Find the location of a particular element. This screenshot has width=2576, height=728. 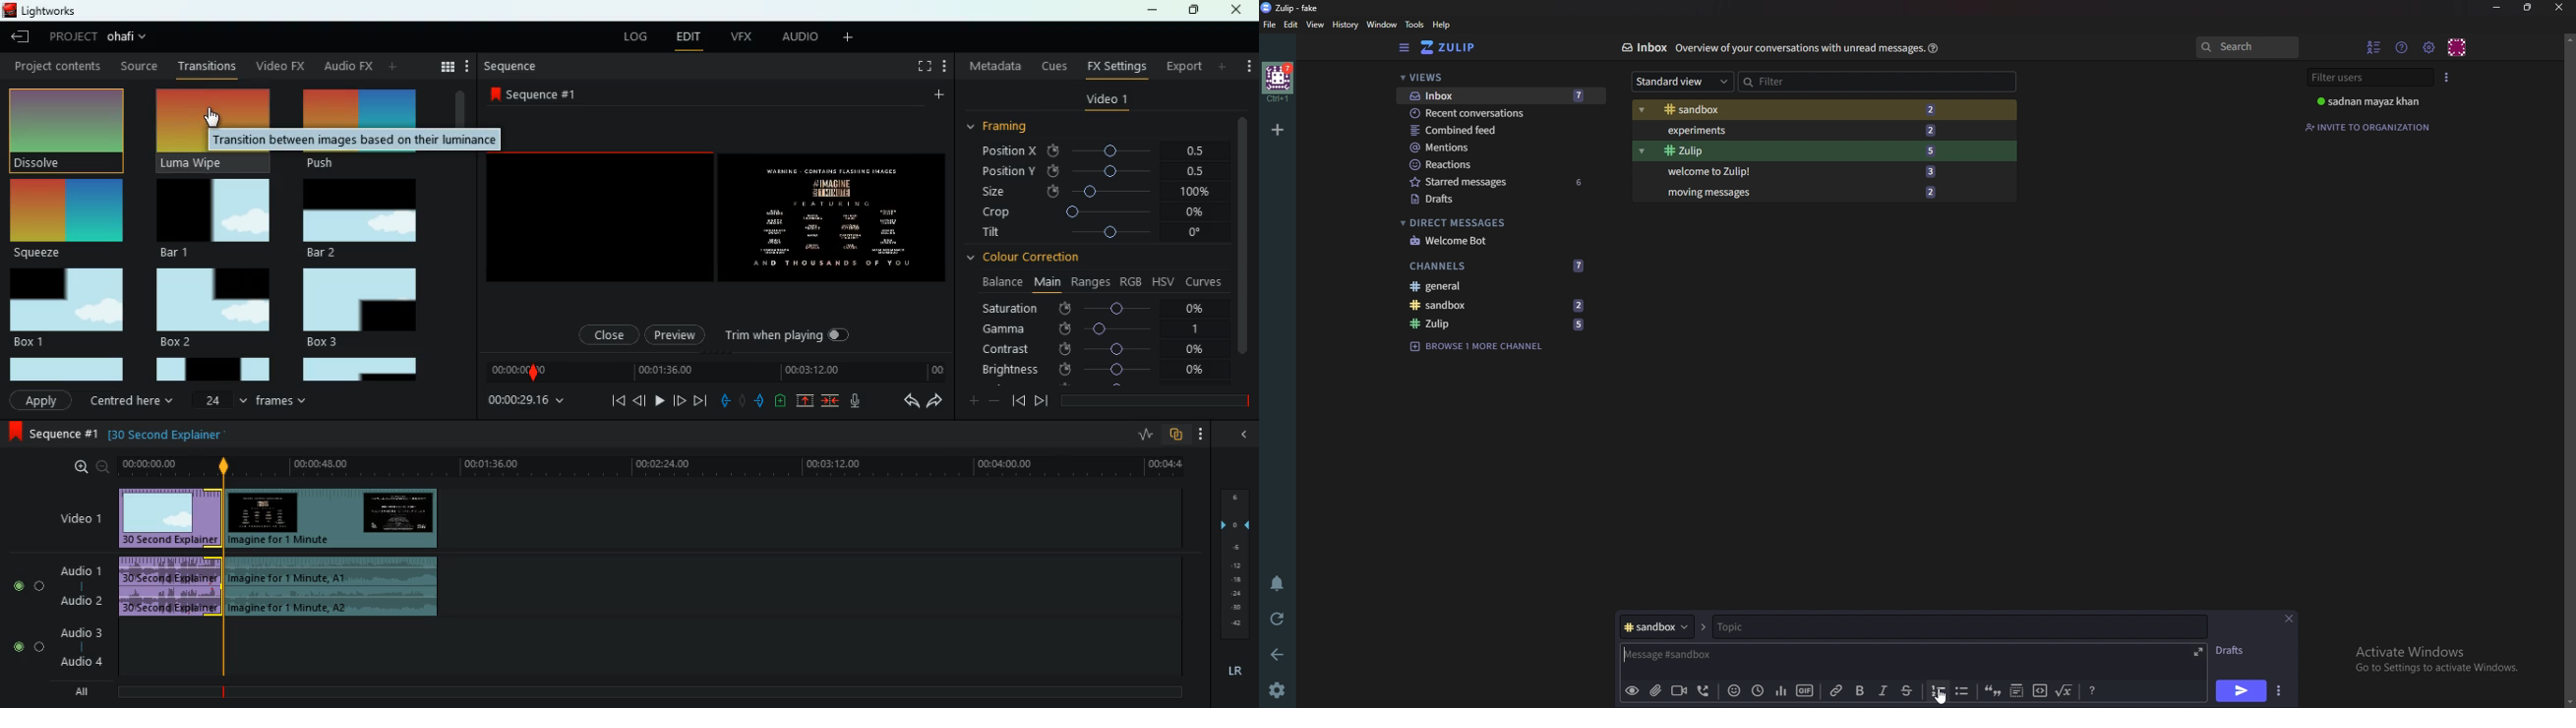

vertical scroll bar is located at coordinates (1243, 249).